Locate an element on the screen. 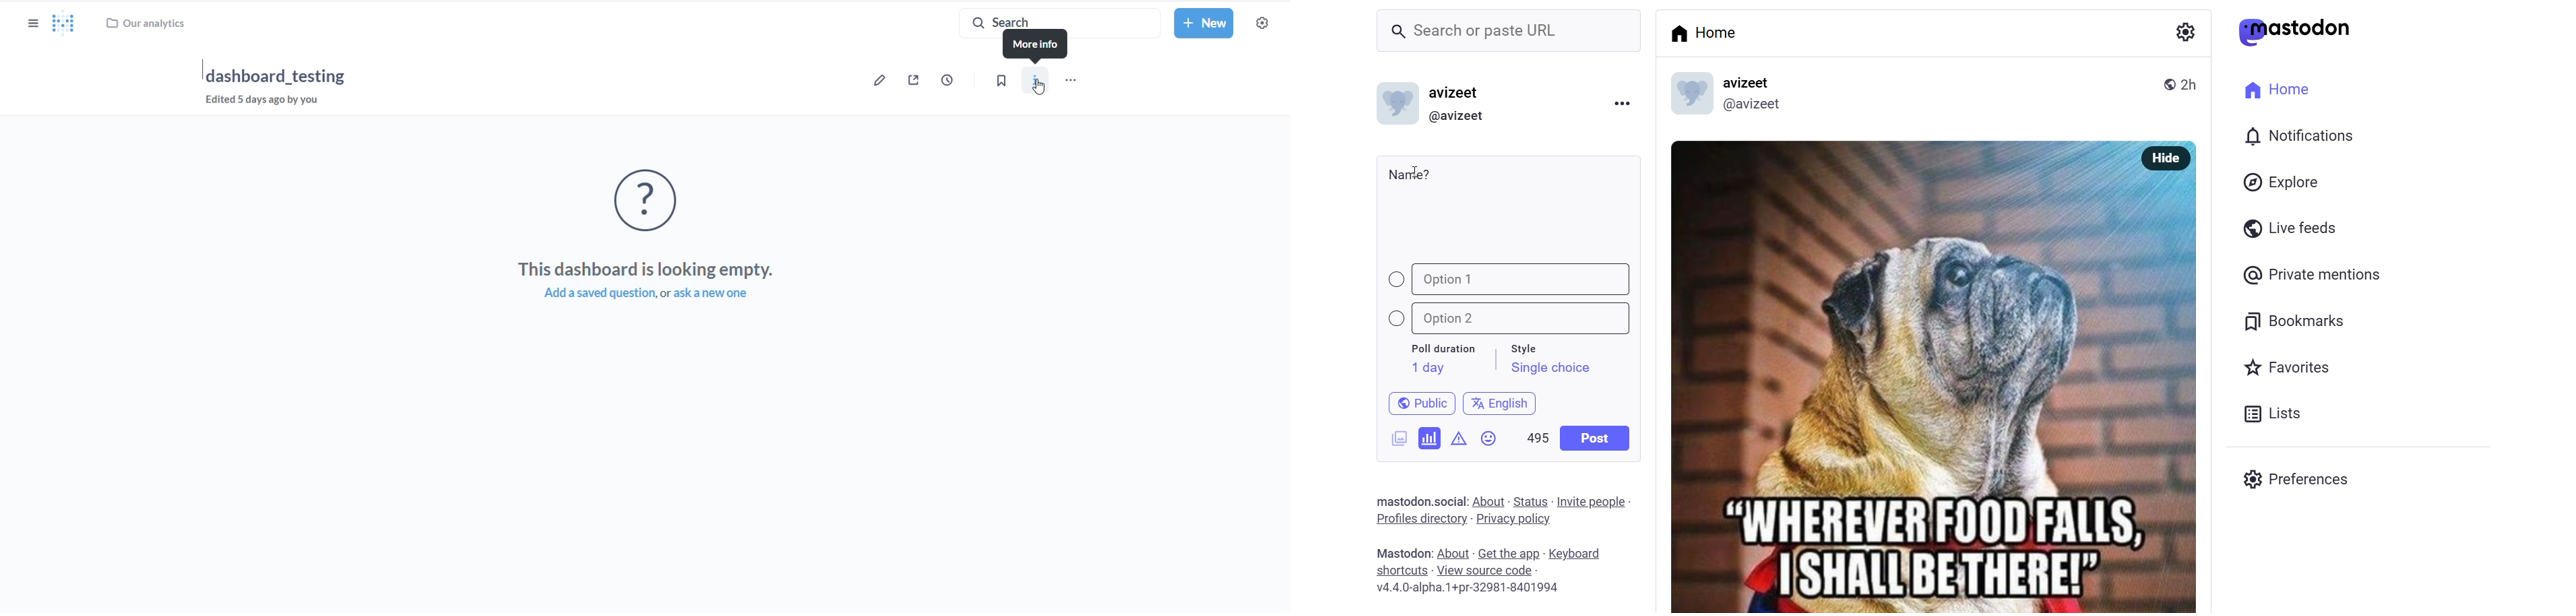  @avizeet is located at coordinates (1456, 117).